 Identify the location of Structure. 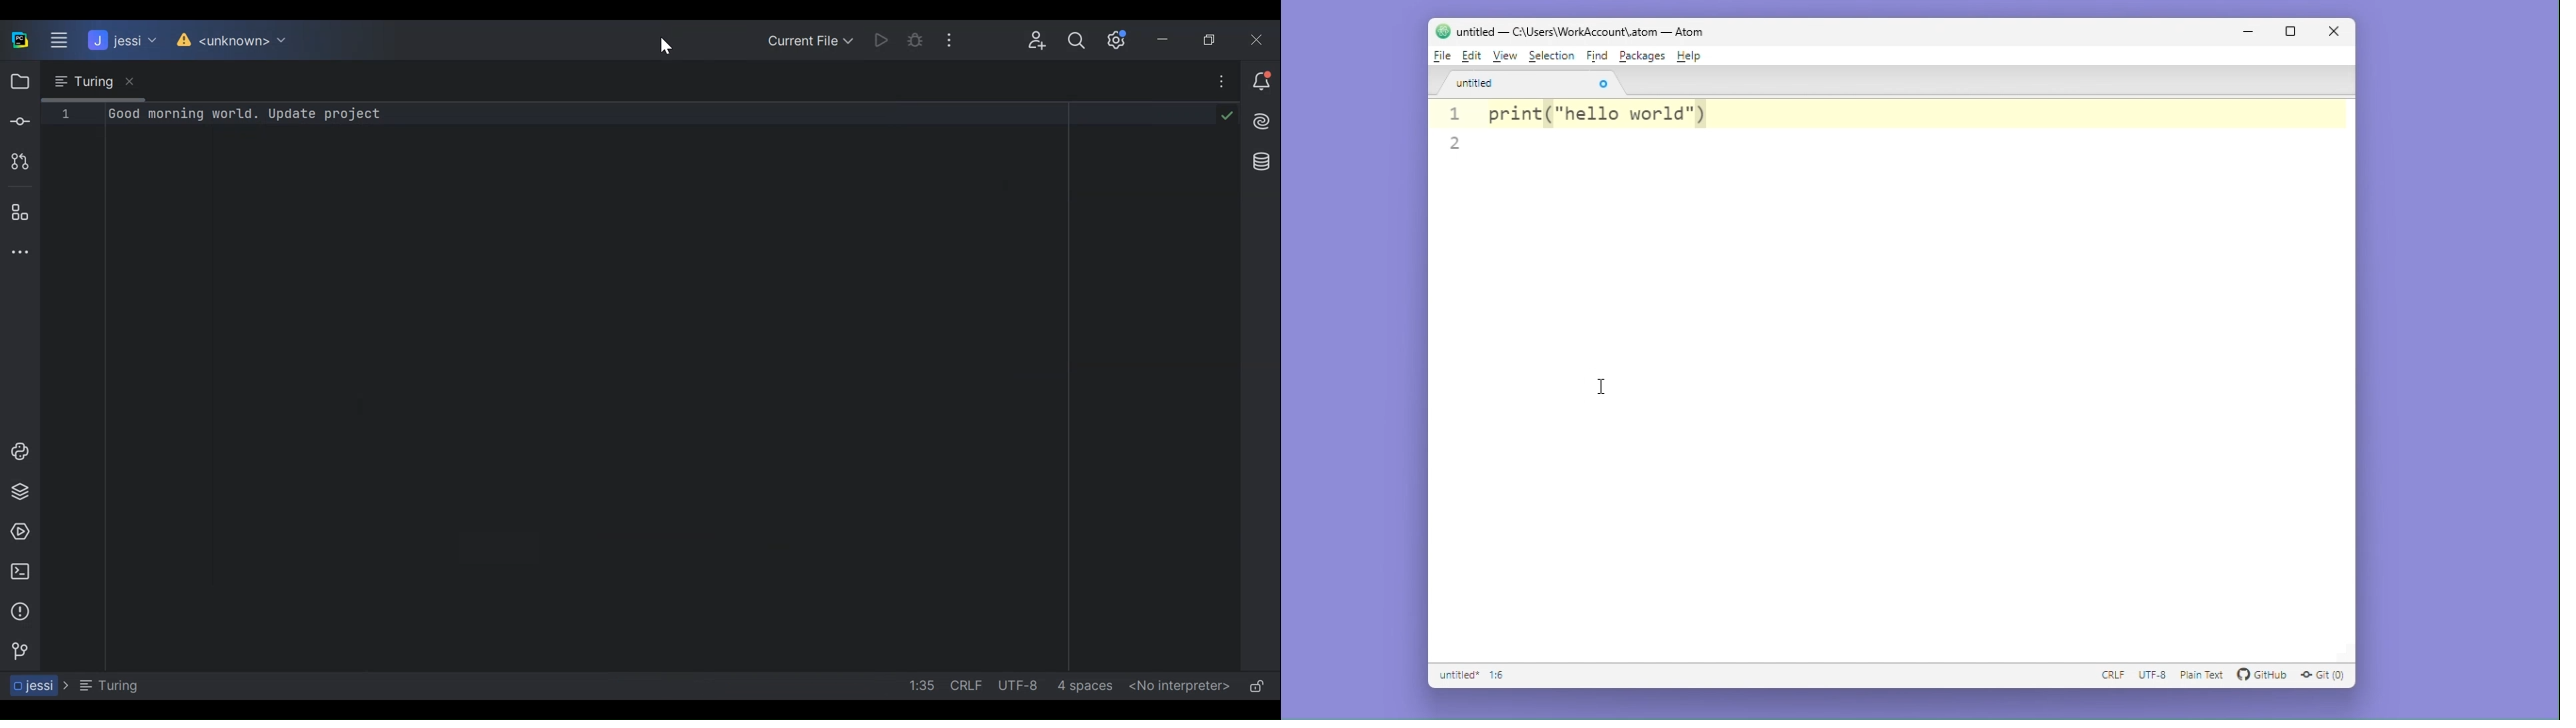
(19, 214).